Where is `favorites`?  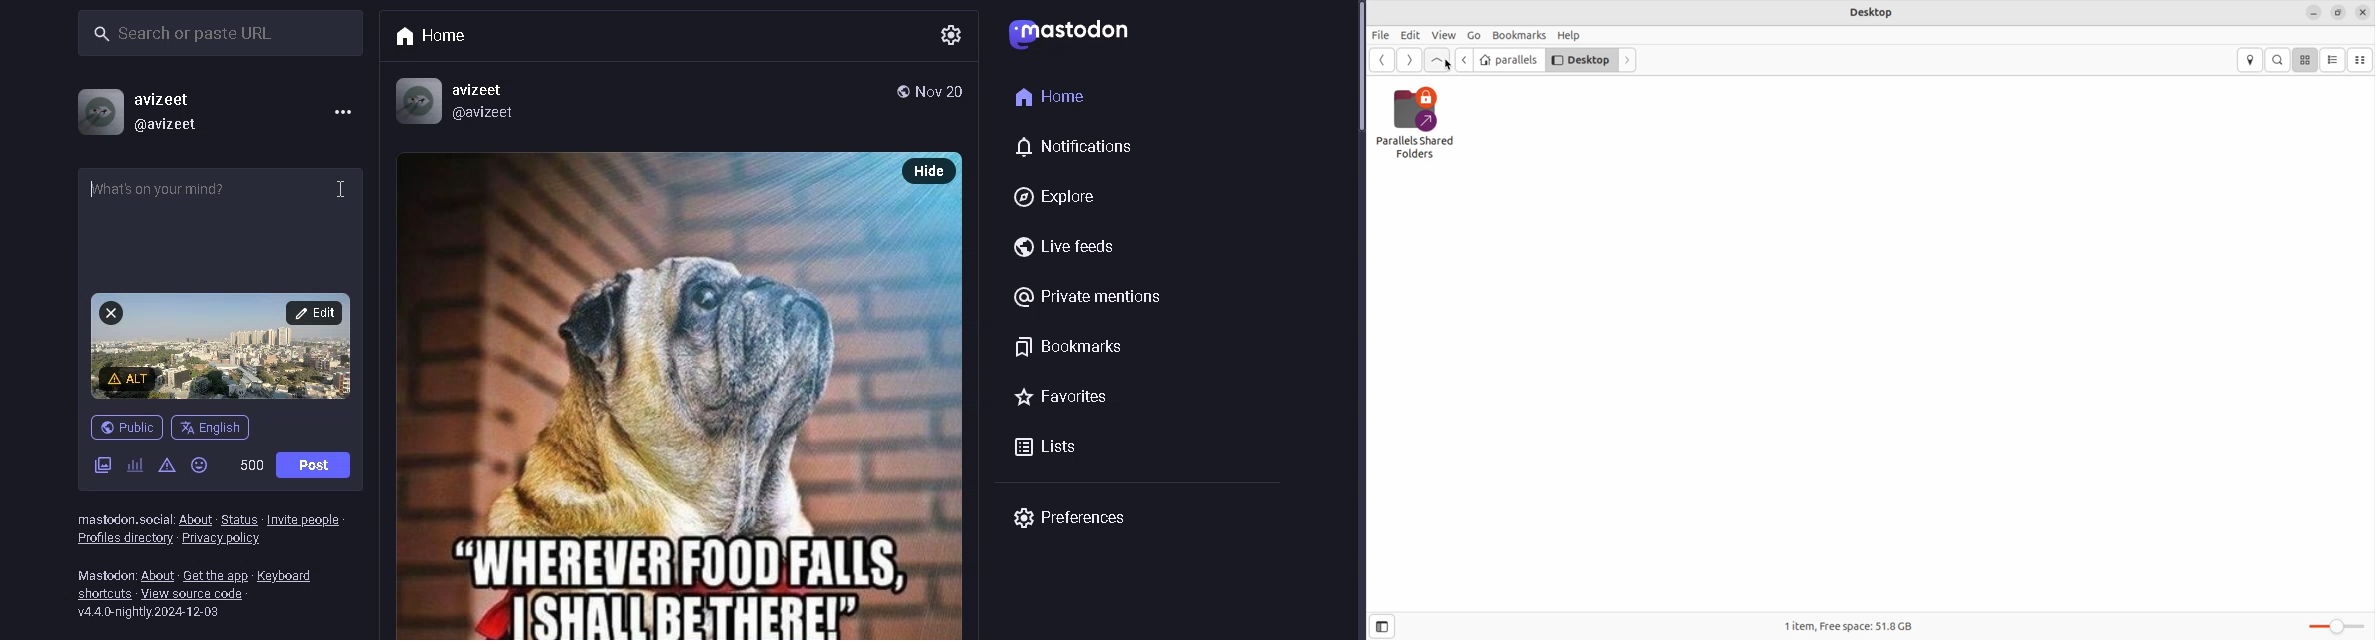 favorites is located at coordinates (1079, 398).